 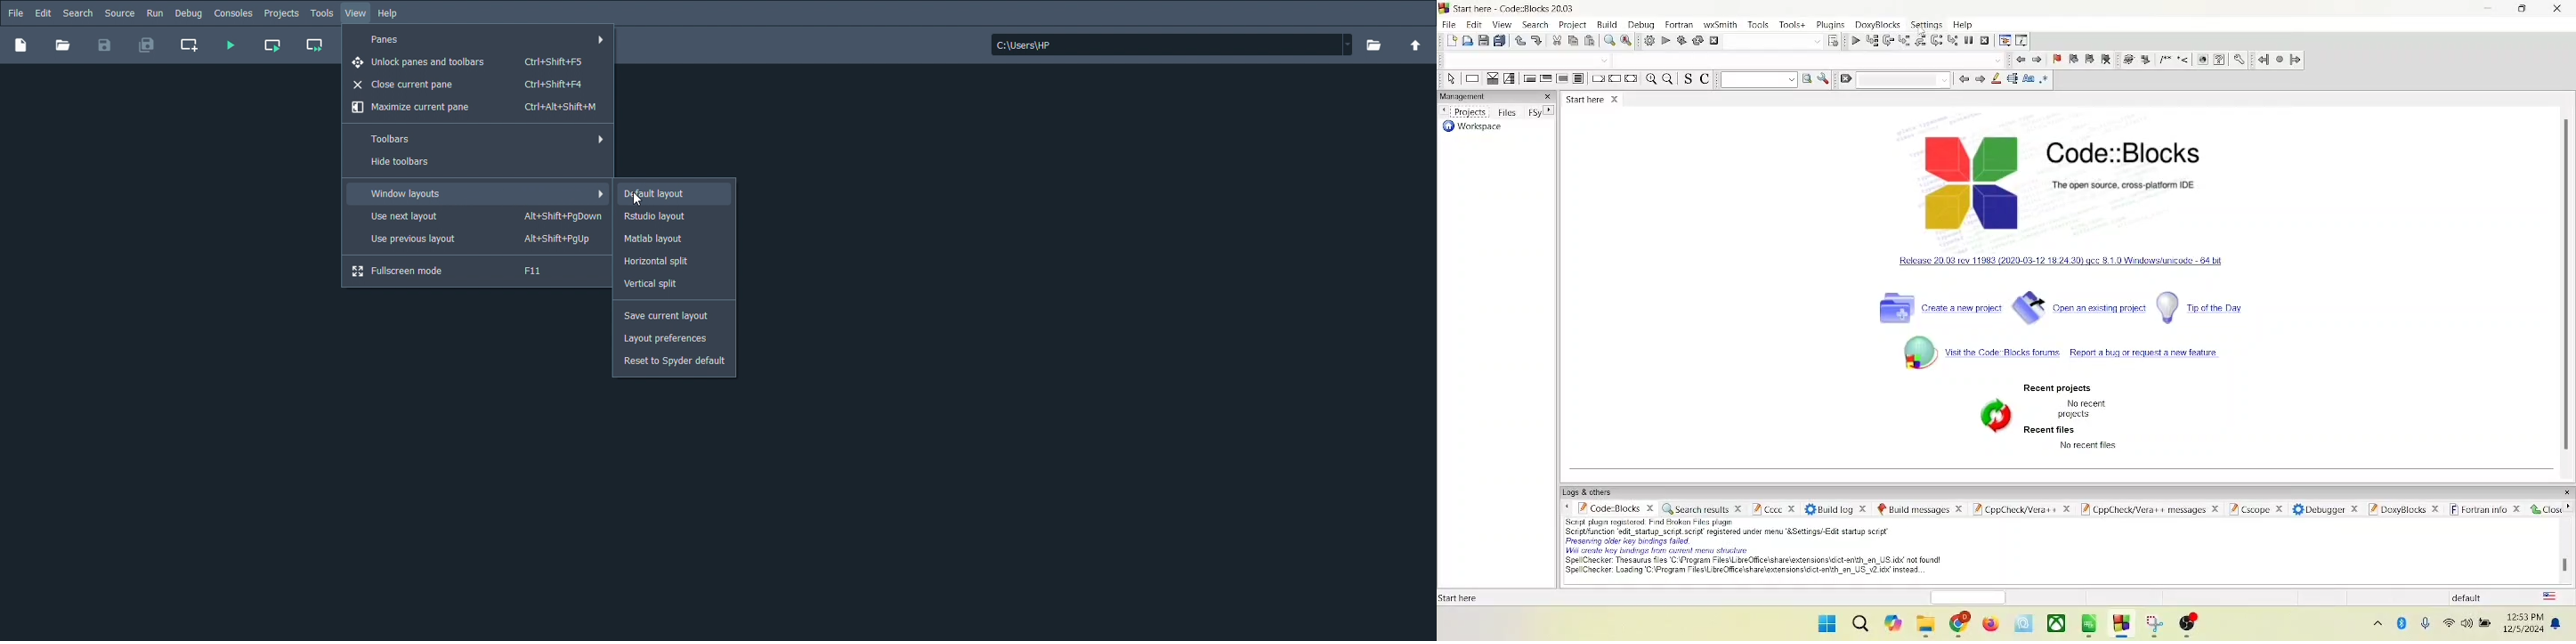 What do you see at coordinates (20, 46) in the screenshot?
I see `New file` at bounding box center [20, 46].